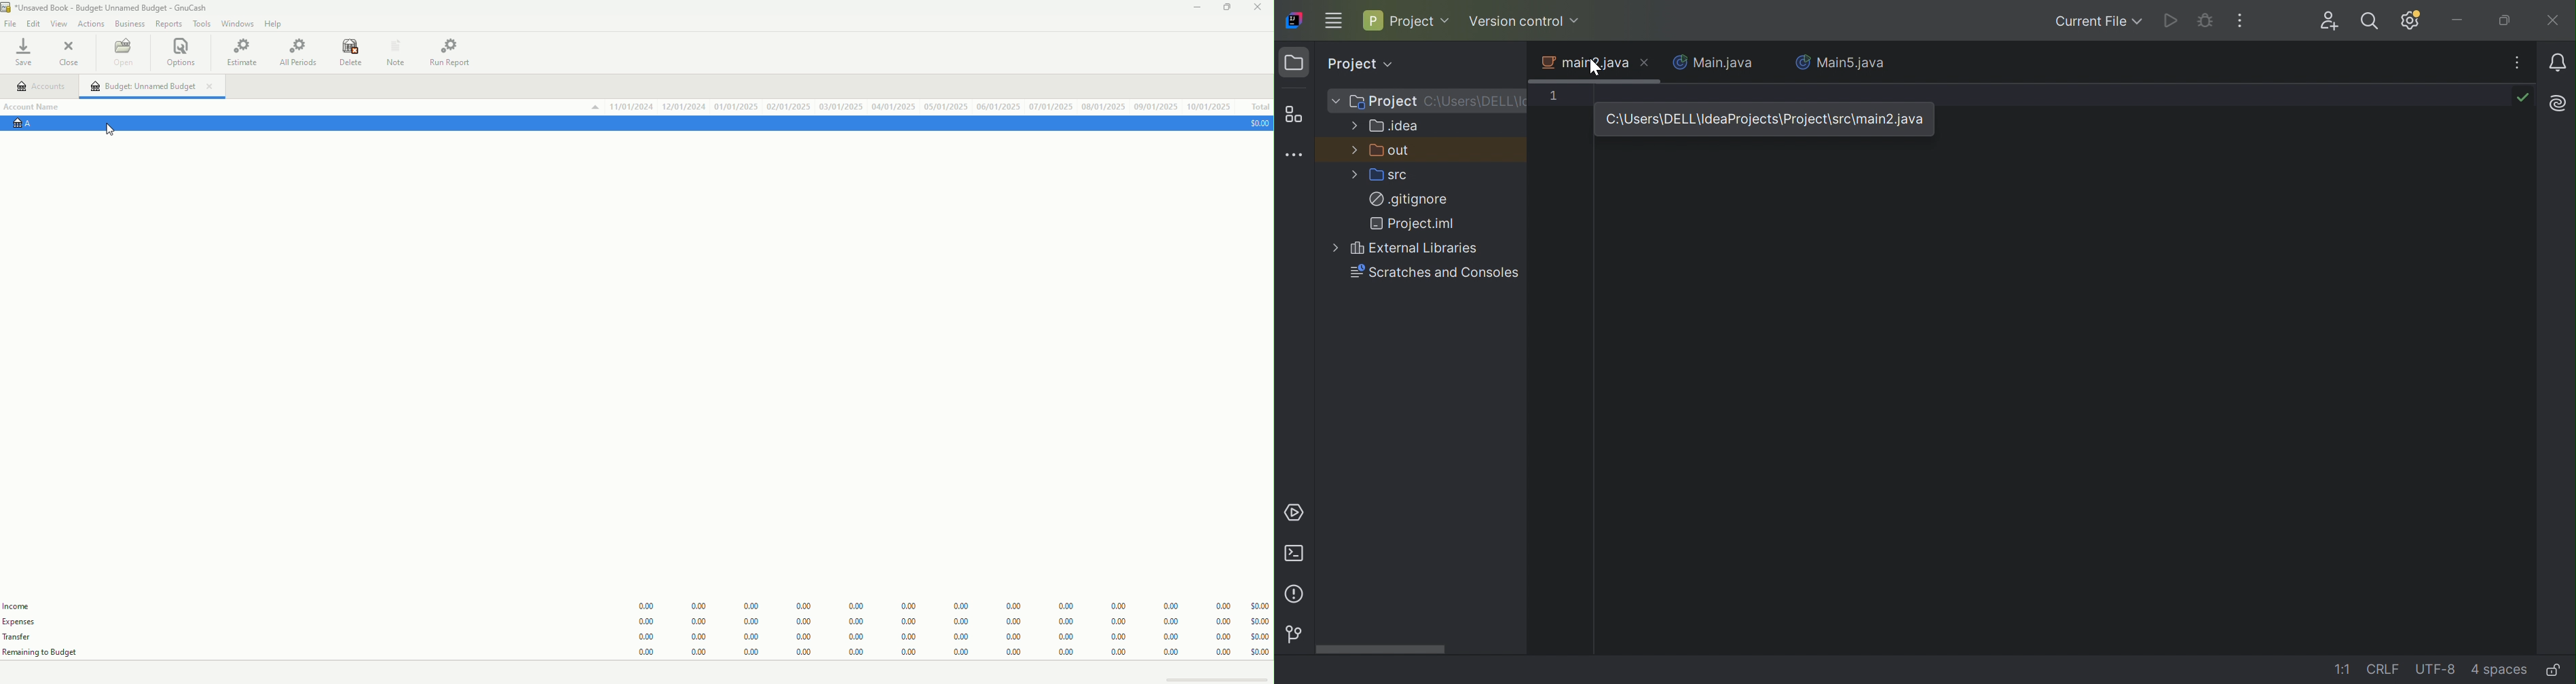  I want to click on Notifications, so click(2558, 64).